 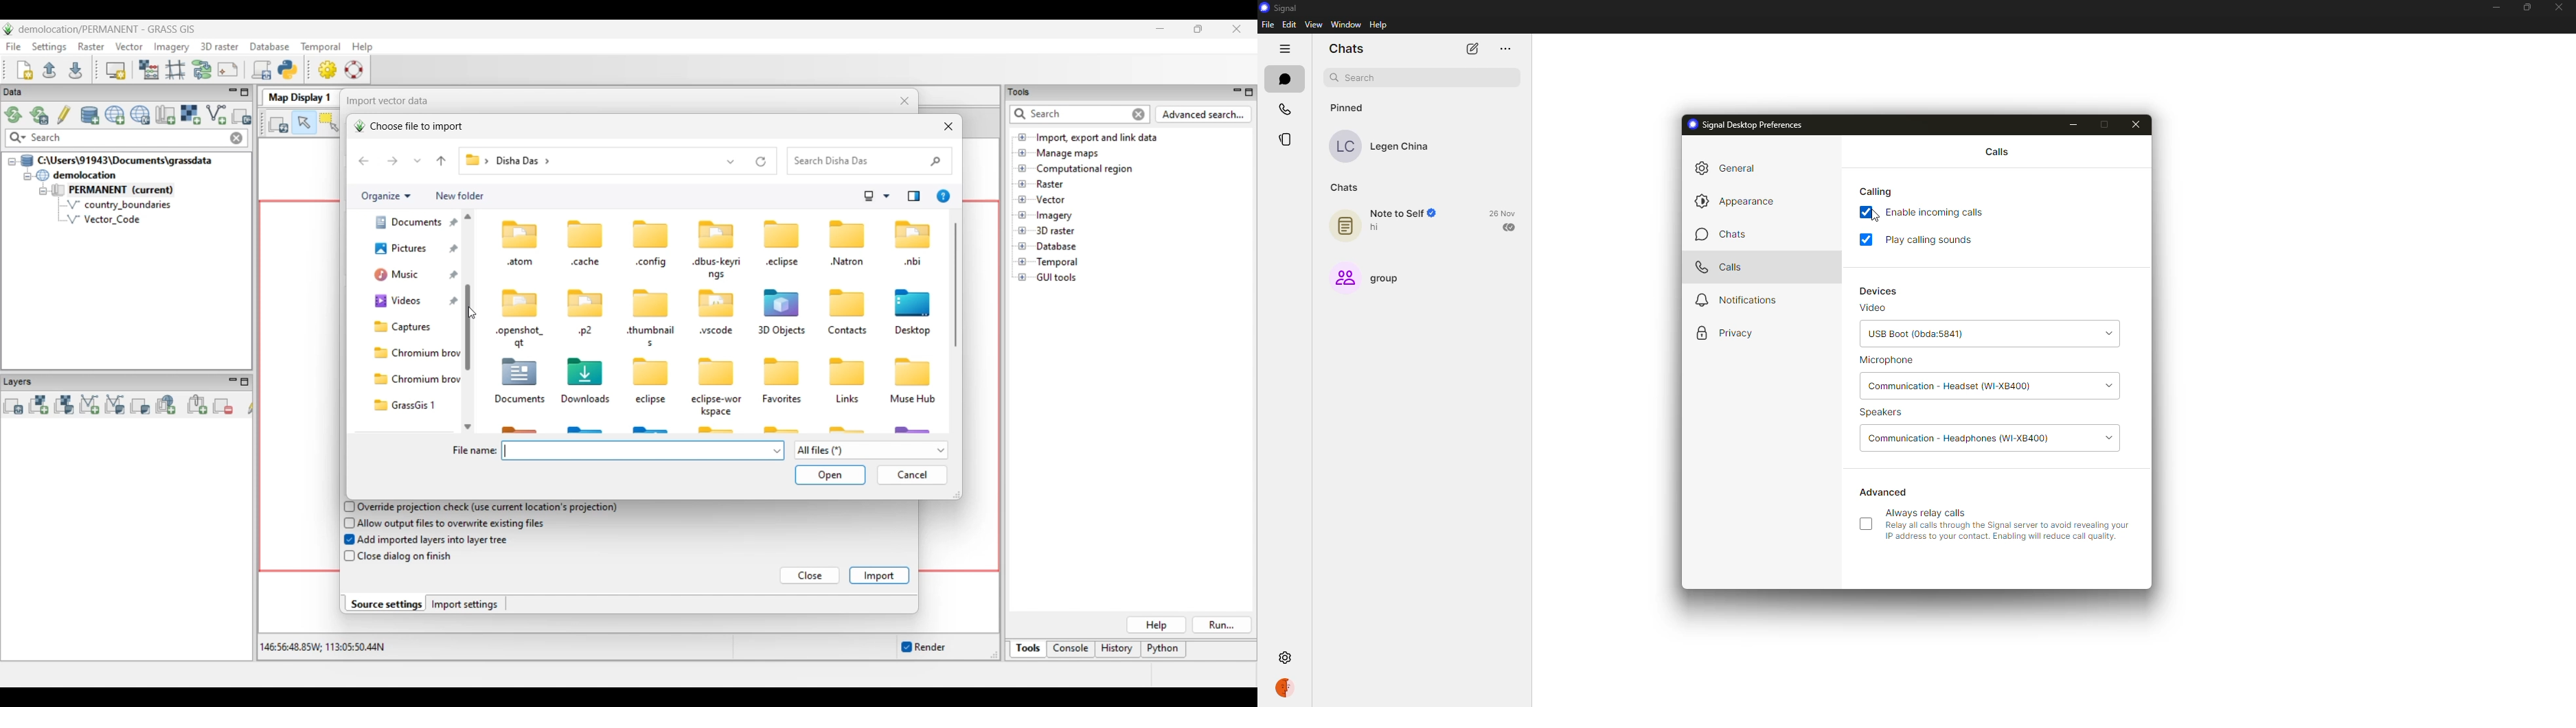 I want to click on Close, so click(x=811, y=576).